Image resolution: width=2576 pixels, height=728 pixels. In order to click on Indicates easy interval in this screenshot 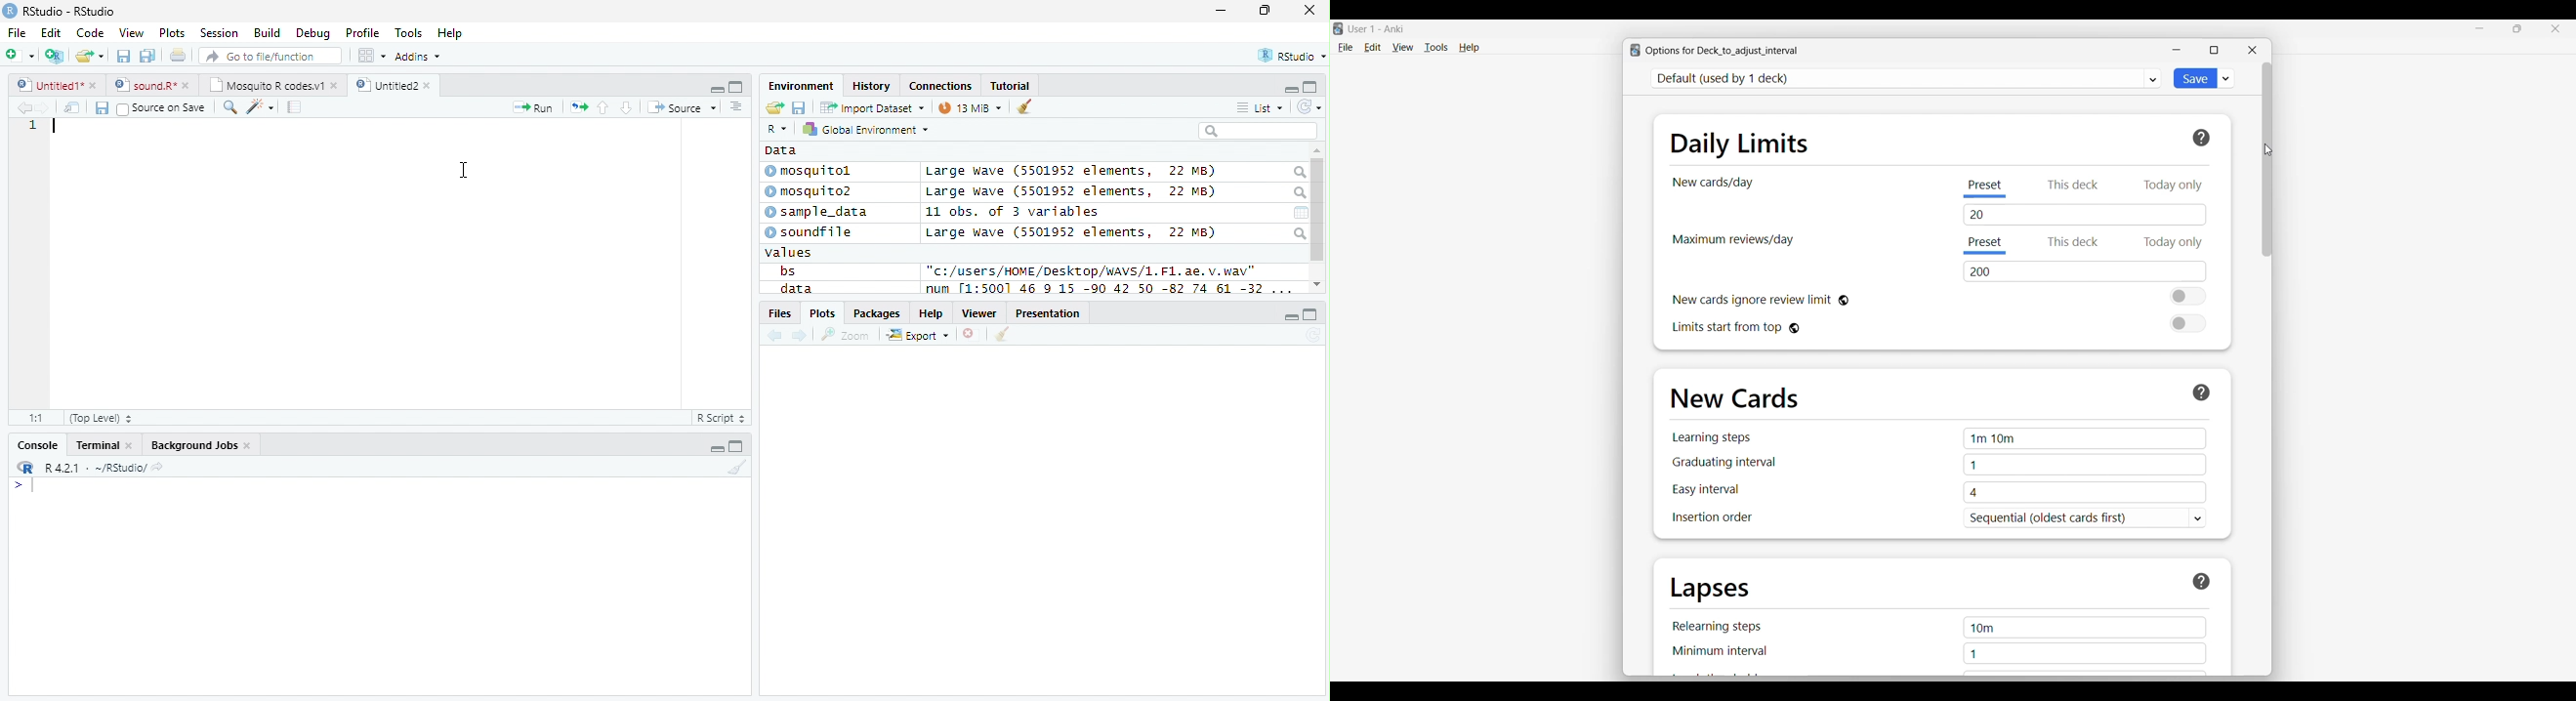, I will do `click(1706, 489)`.